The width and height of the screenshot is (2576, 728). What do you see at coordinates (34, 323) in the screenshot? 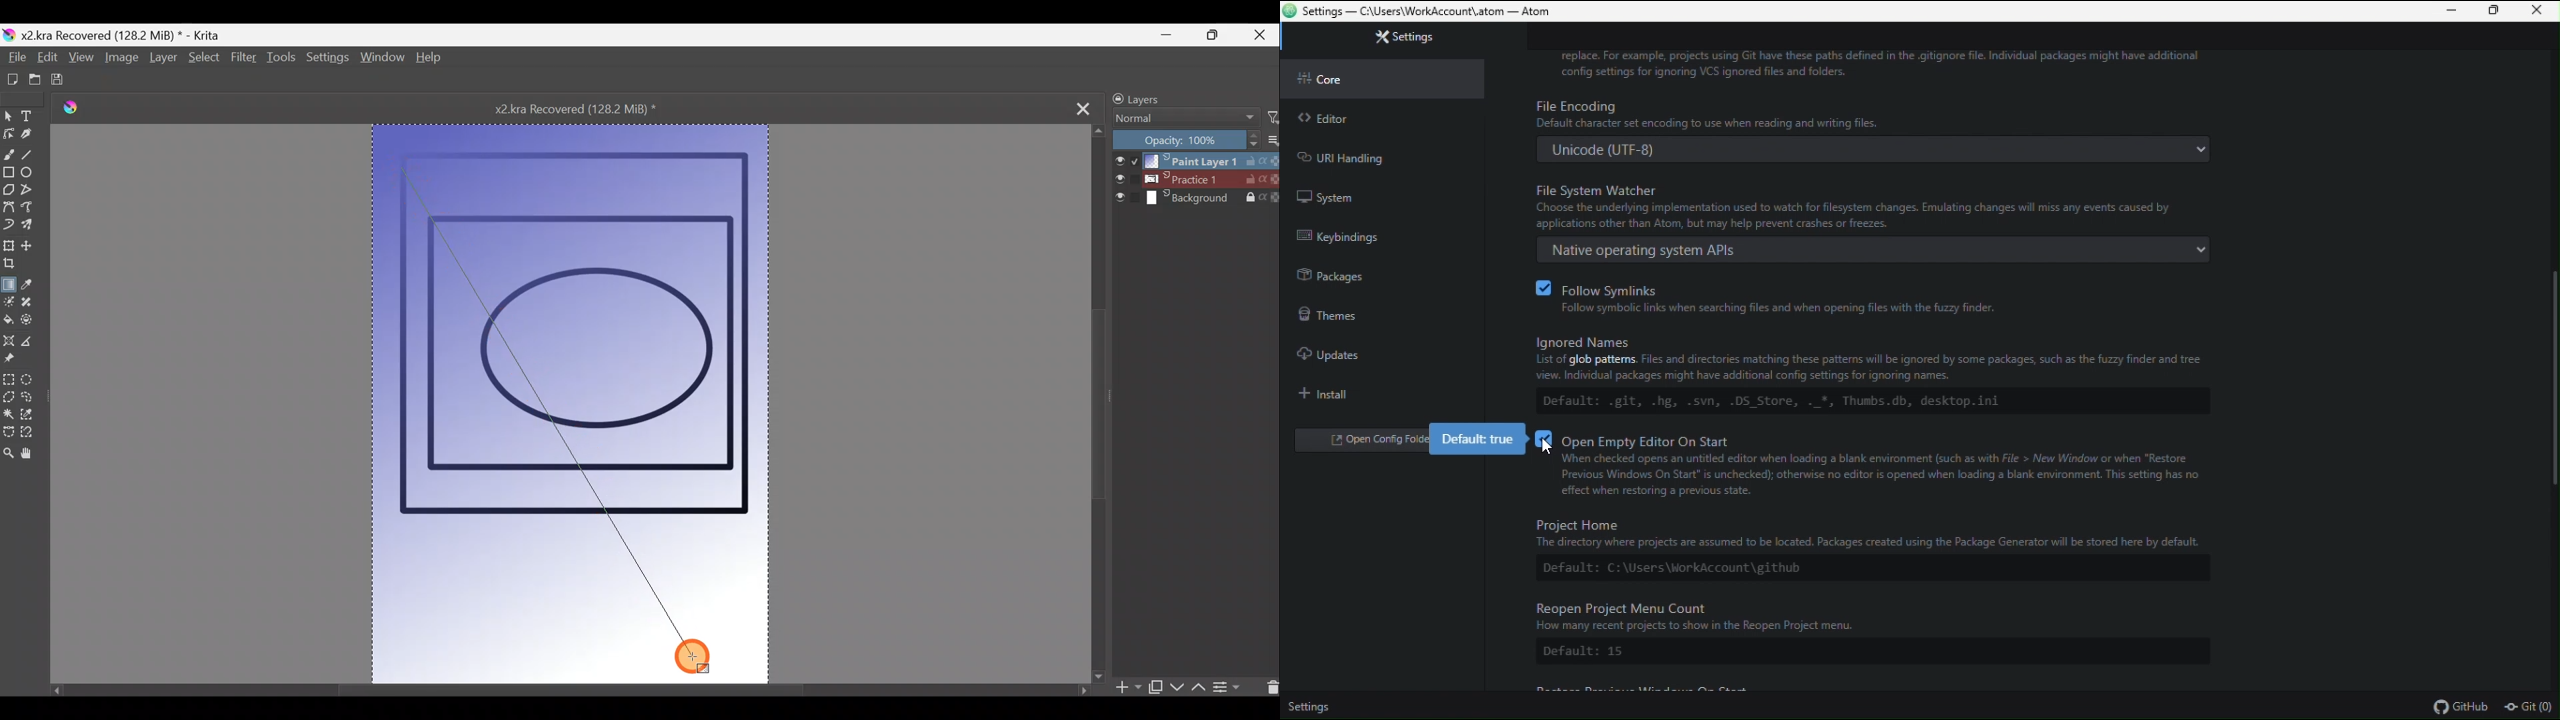
I see `Enclose & fill tool` at bounding box center [34, 323].